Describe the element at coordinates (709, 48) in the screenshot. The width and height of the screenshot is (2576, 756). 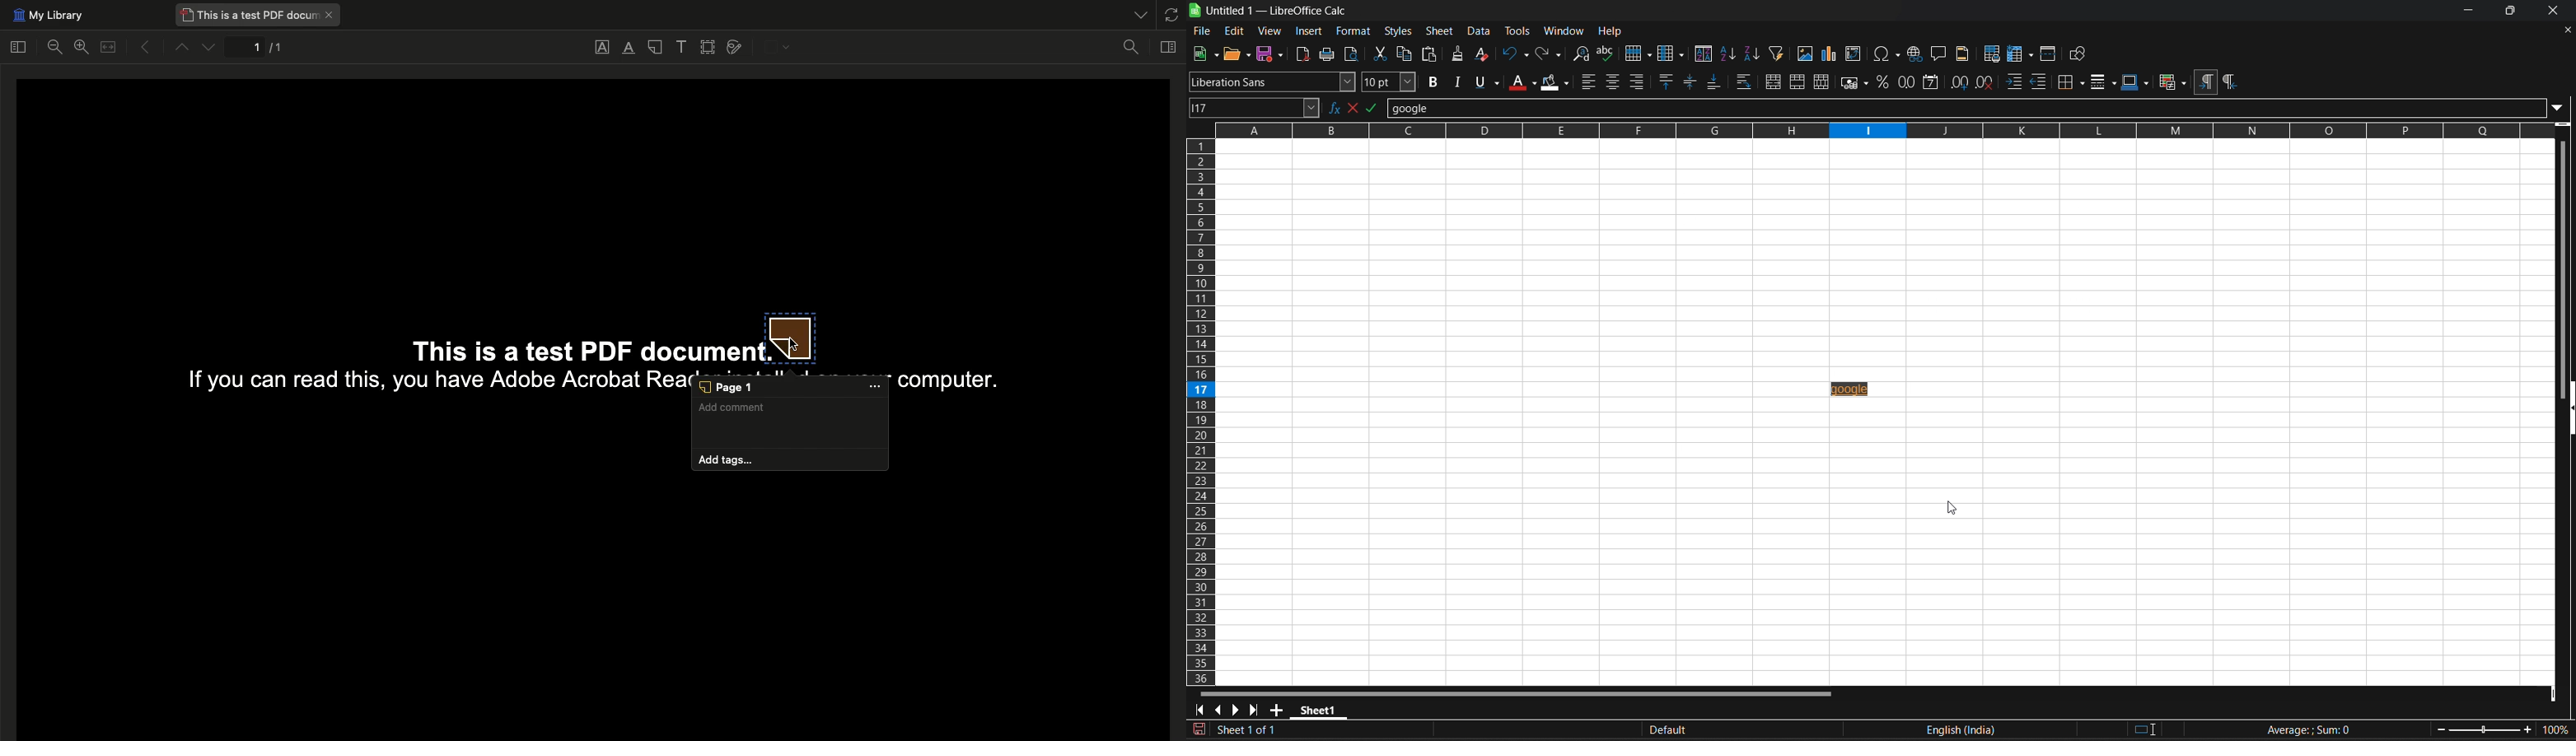
I see `Select area` at that location.